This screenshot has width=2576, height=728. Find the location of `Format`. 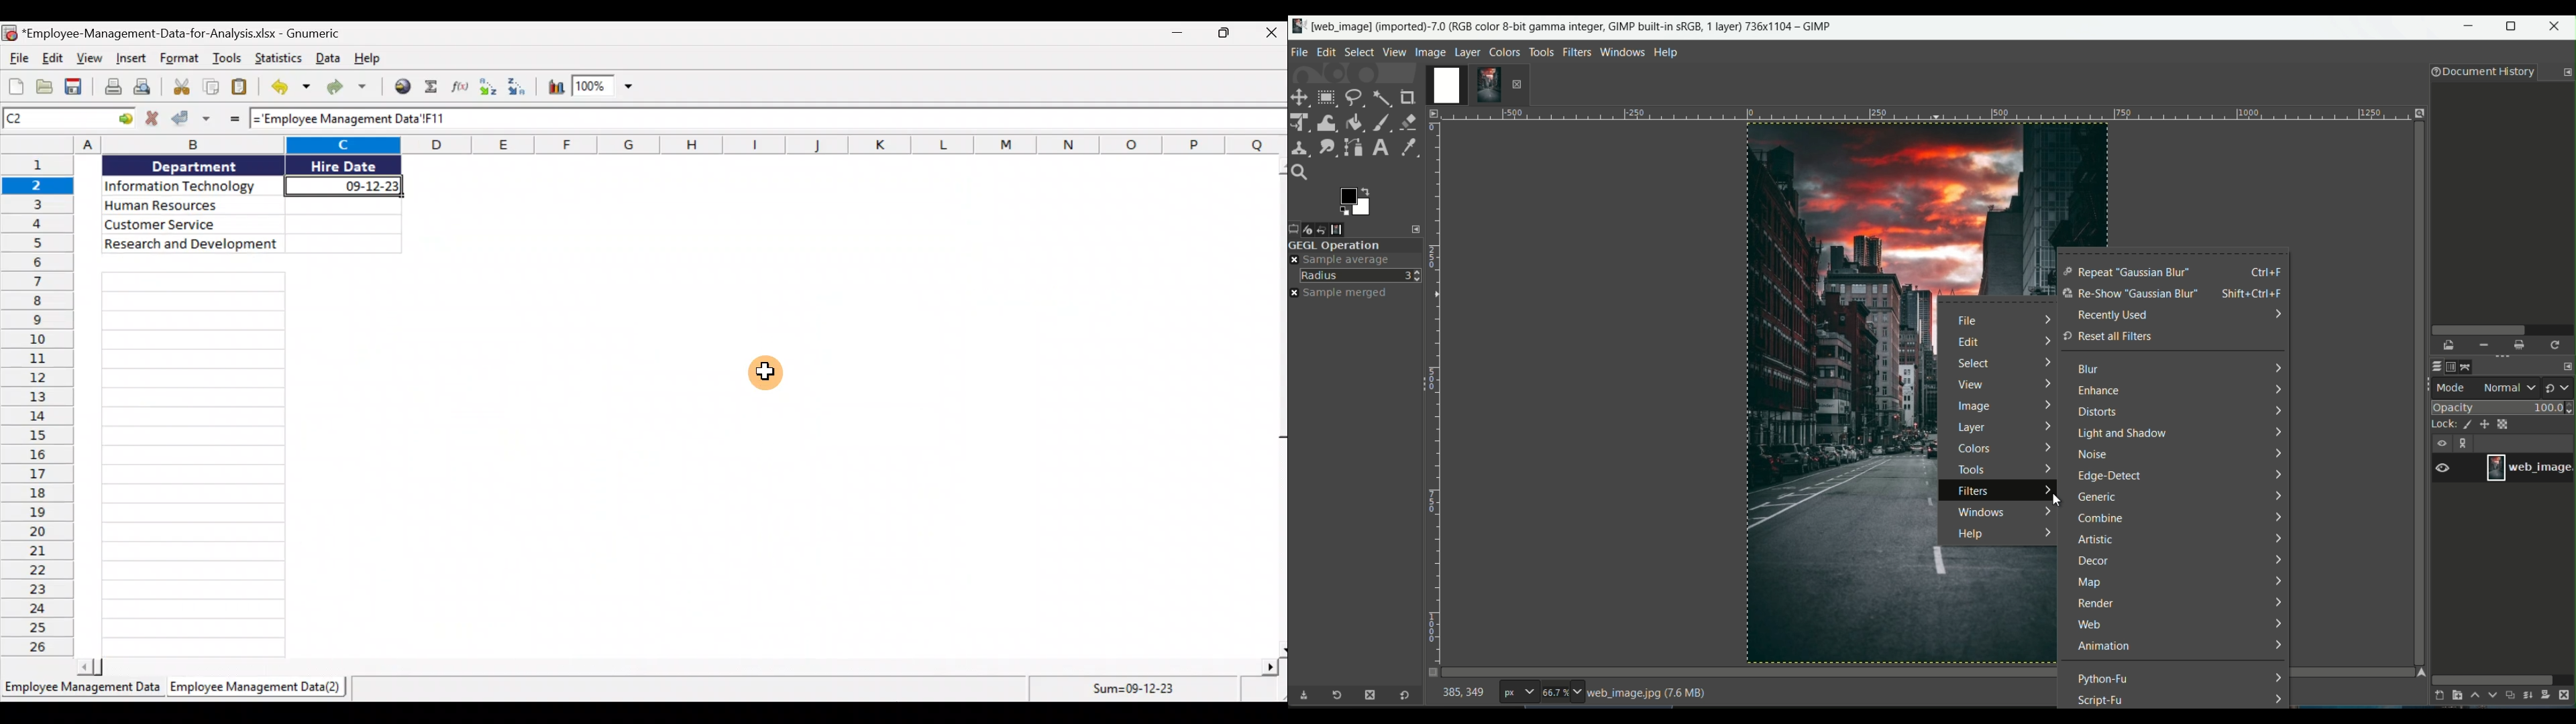

Format is located at coordinates (180, 60).